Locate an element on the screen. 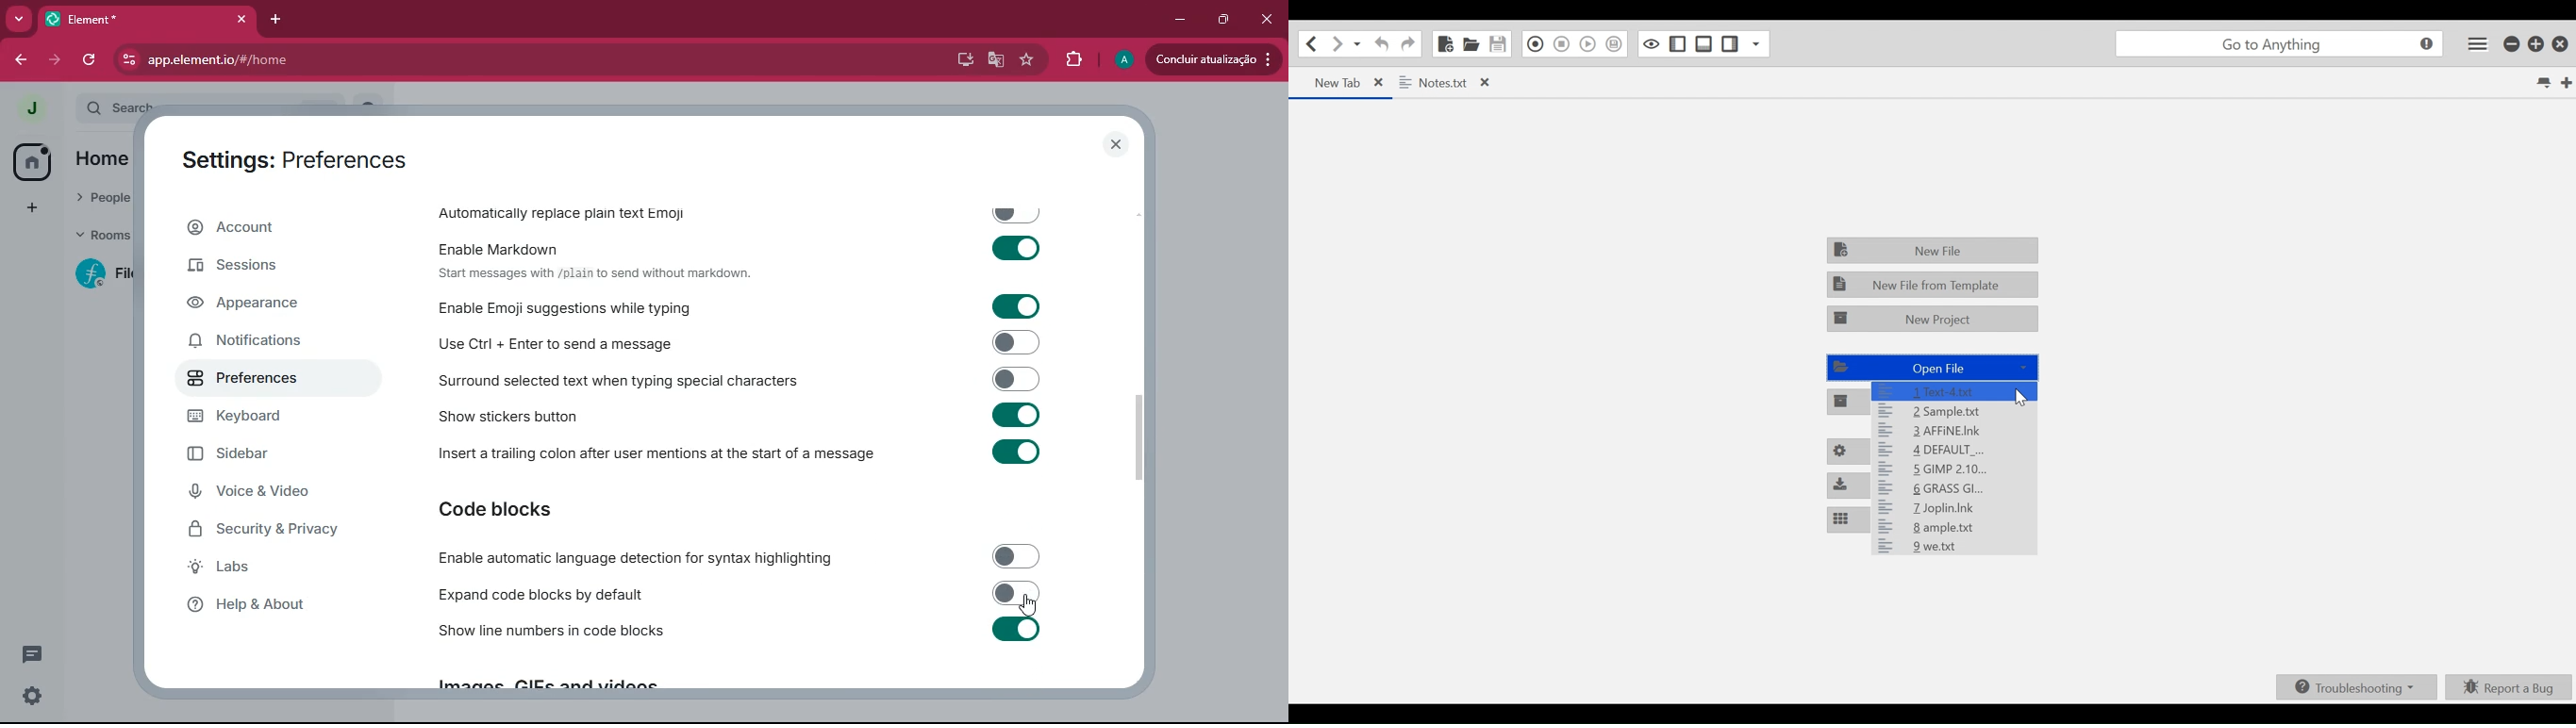 This screenshot has height=728, width=2576. extensions is located at coordinates (1070, 59).